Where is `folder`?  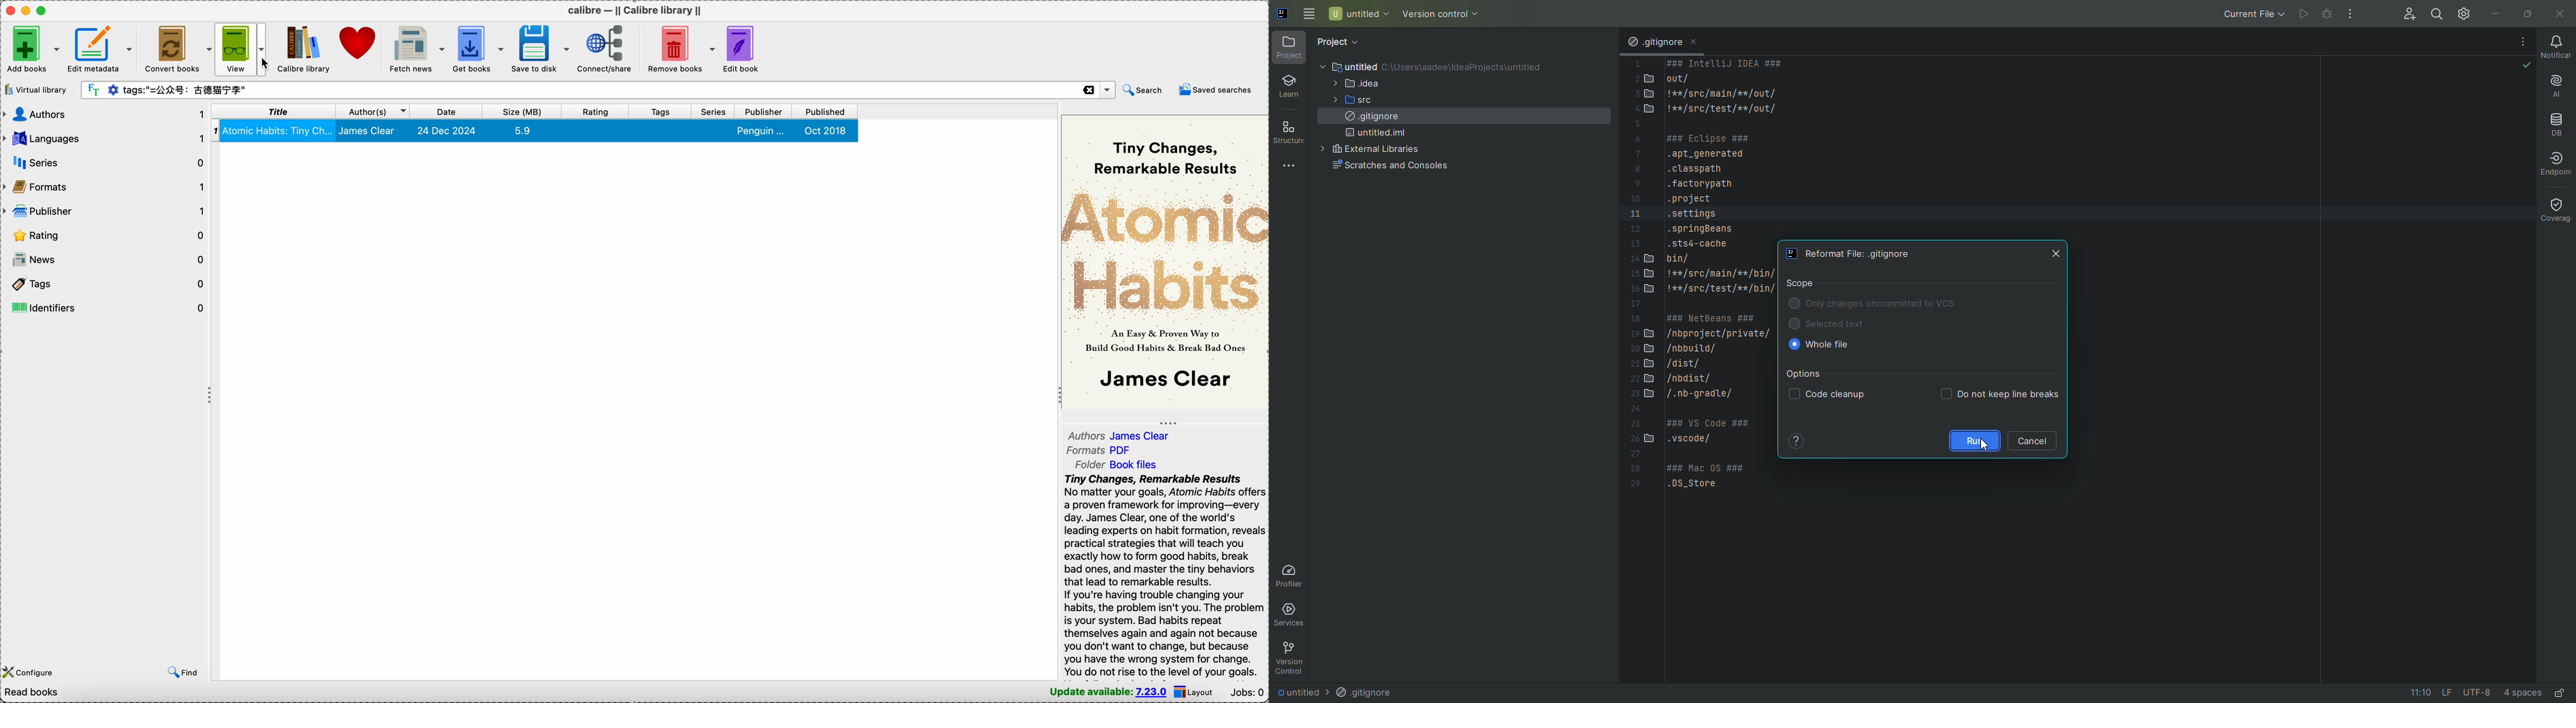
folder is located at coordinates (1118, 465).